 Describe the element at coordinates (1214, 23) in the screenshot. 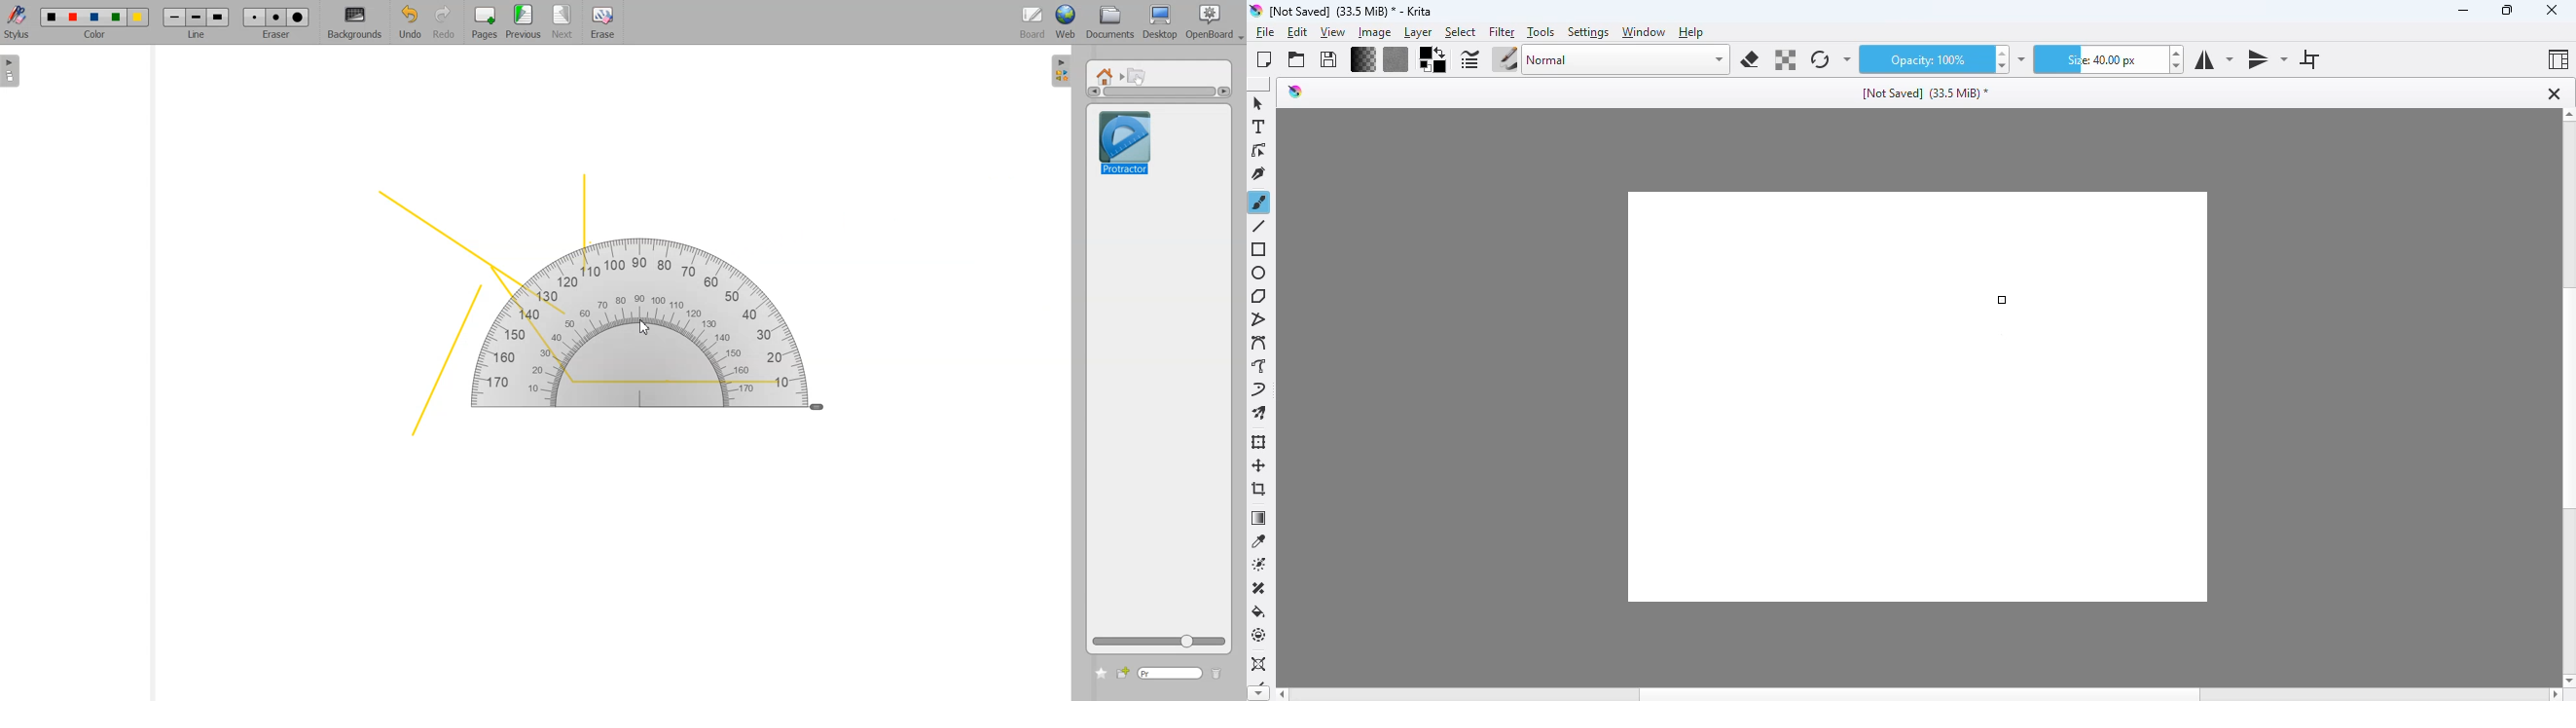

I see `Open Board` at that location.